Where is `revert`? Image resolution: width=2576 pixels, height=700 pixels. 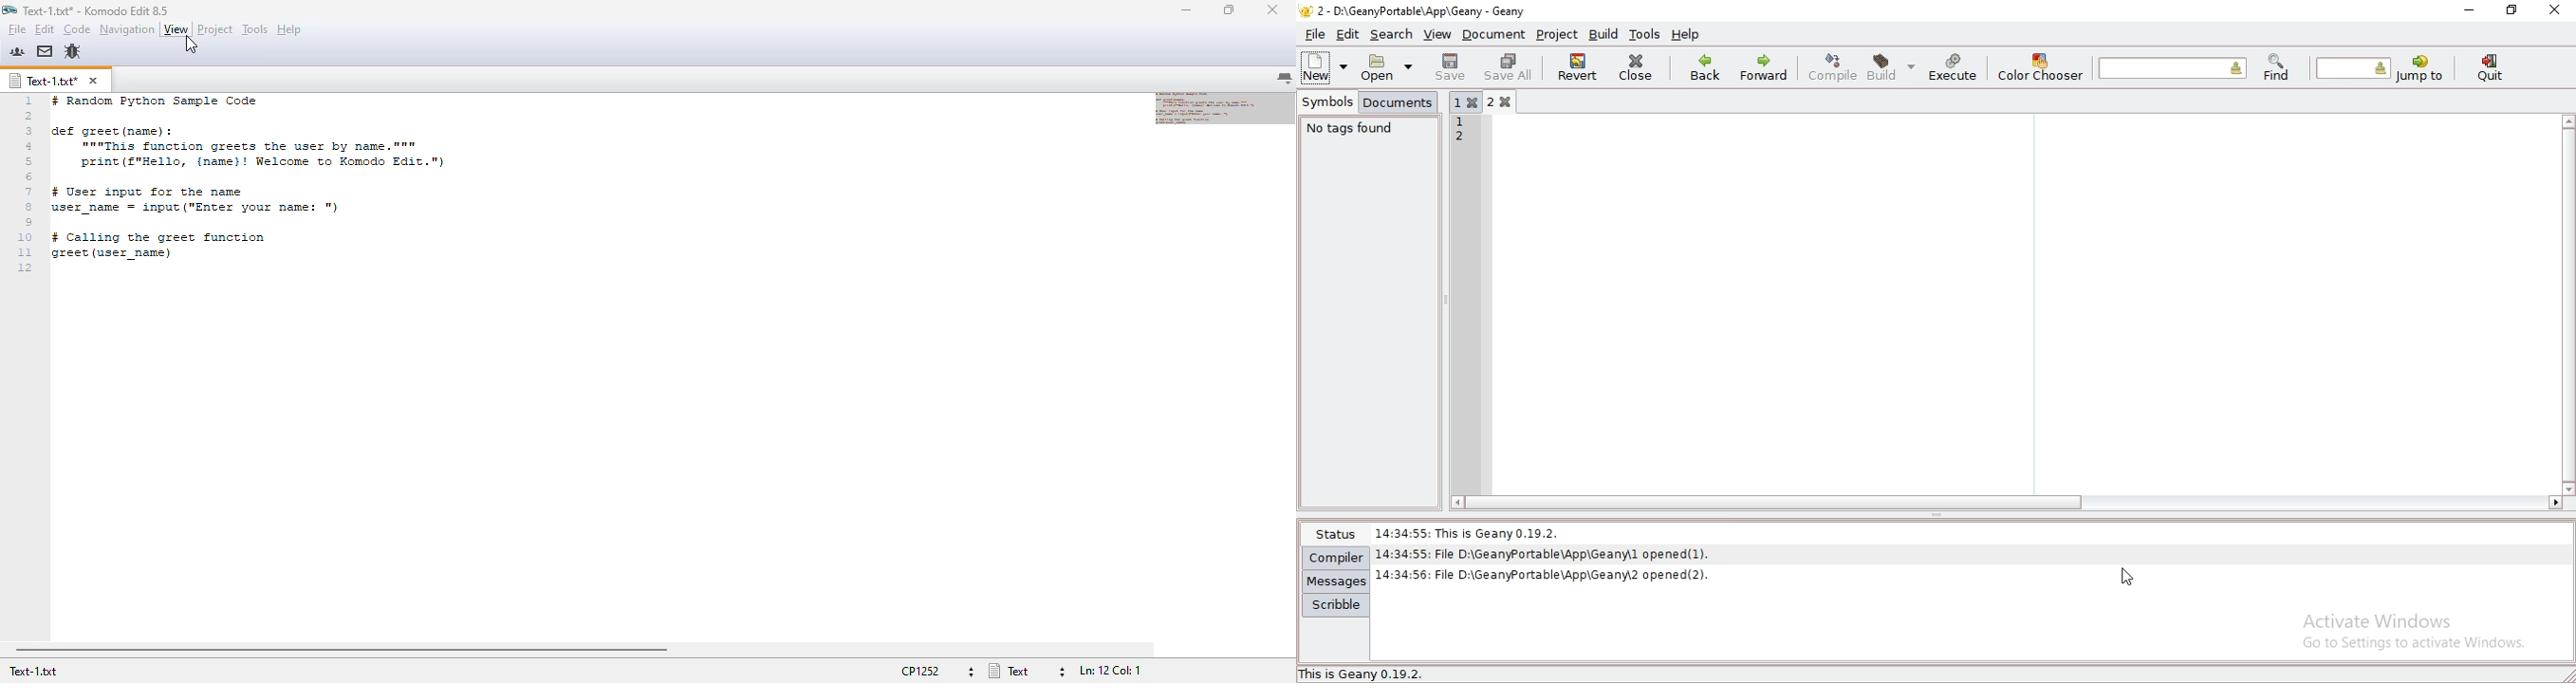 revert is located at coordinates (1577, 67).